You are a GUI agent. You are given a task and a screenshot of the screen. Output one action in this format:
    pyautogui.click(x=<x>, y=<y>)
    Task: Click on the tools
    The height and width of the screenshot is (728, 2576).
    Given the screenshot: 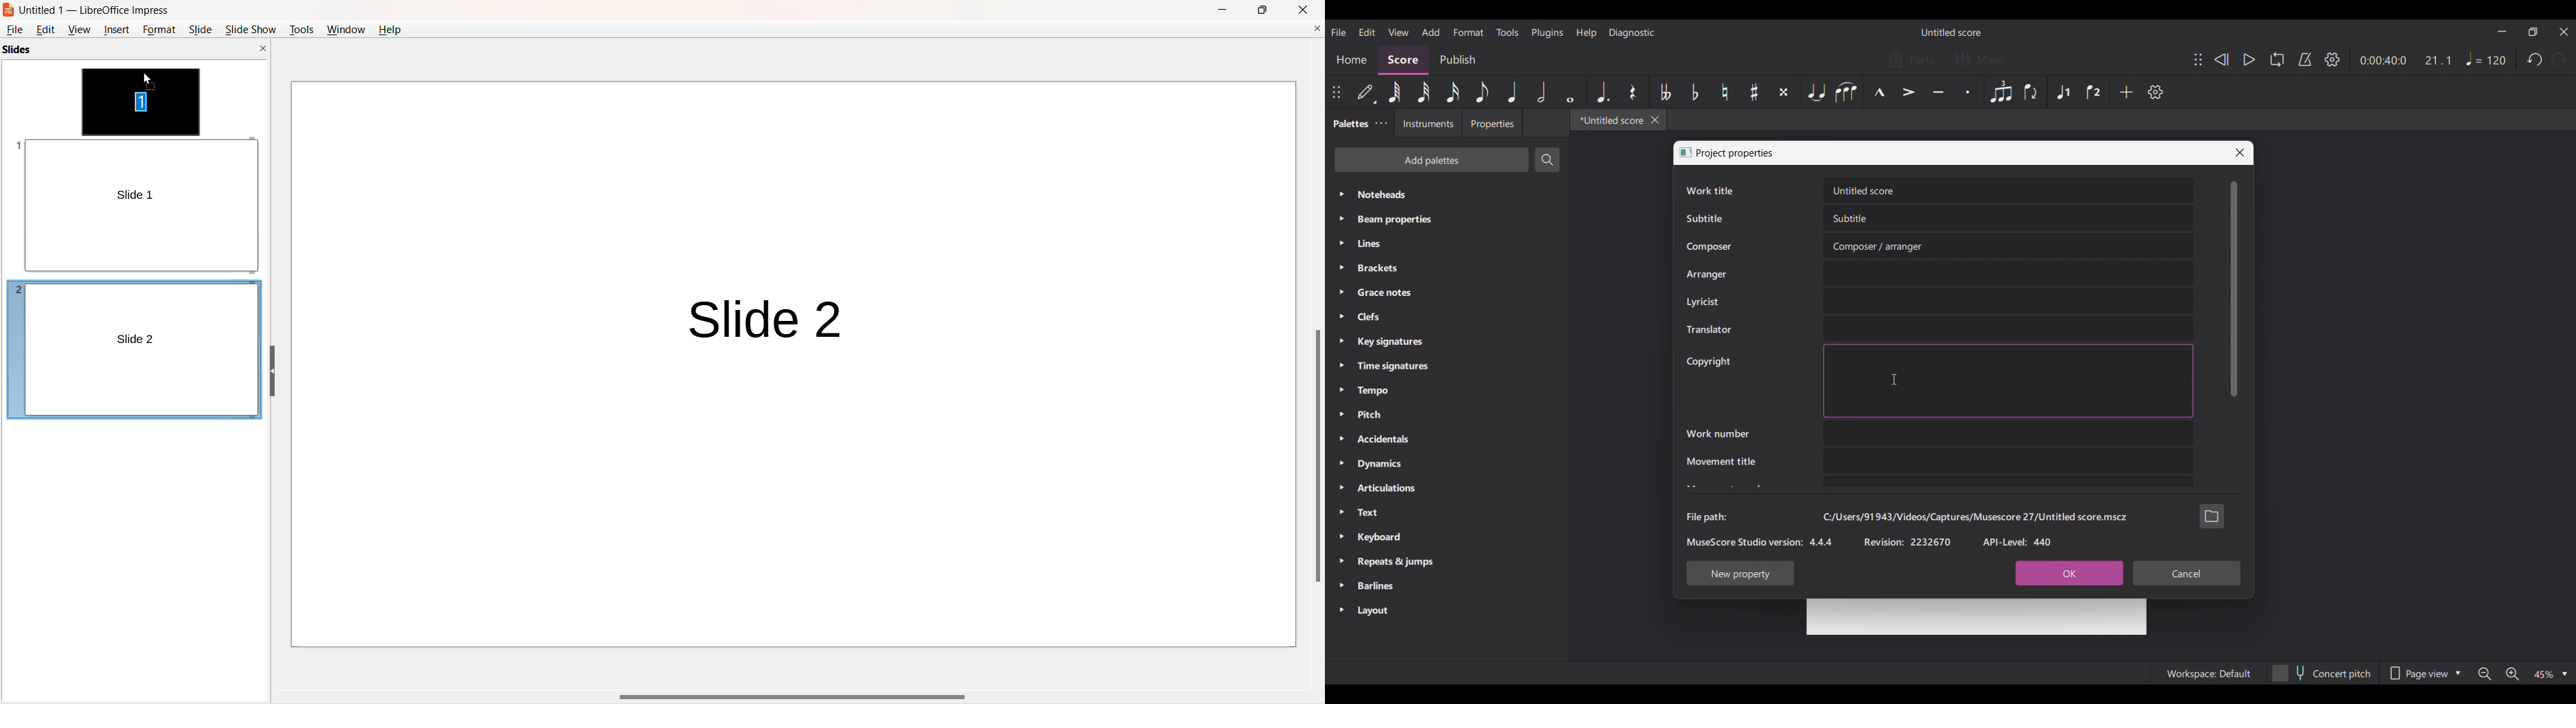 What is the action you would take?
    pyautogui.click(x=299, y=28)
    